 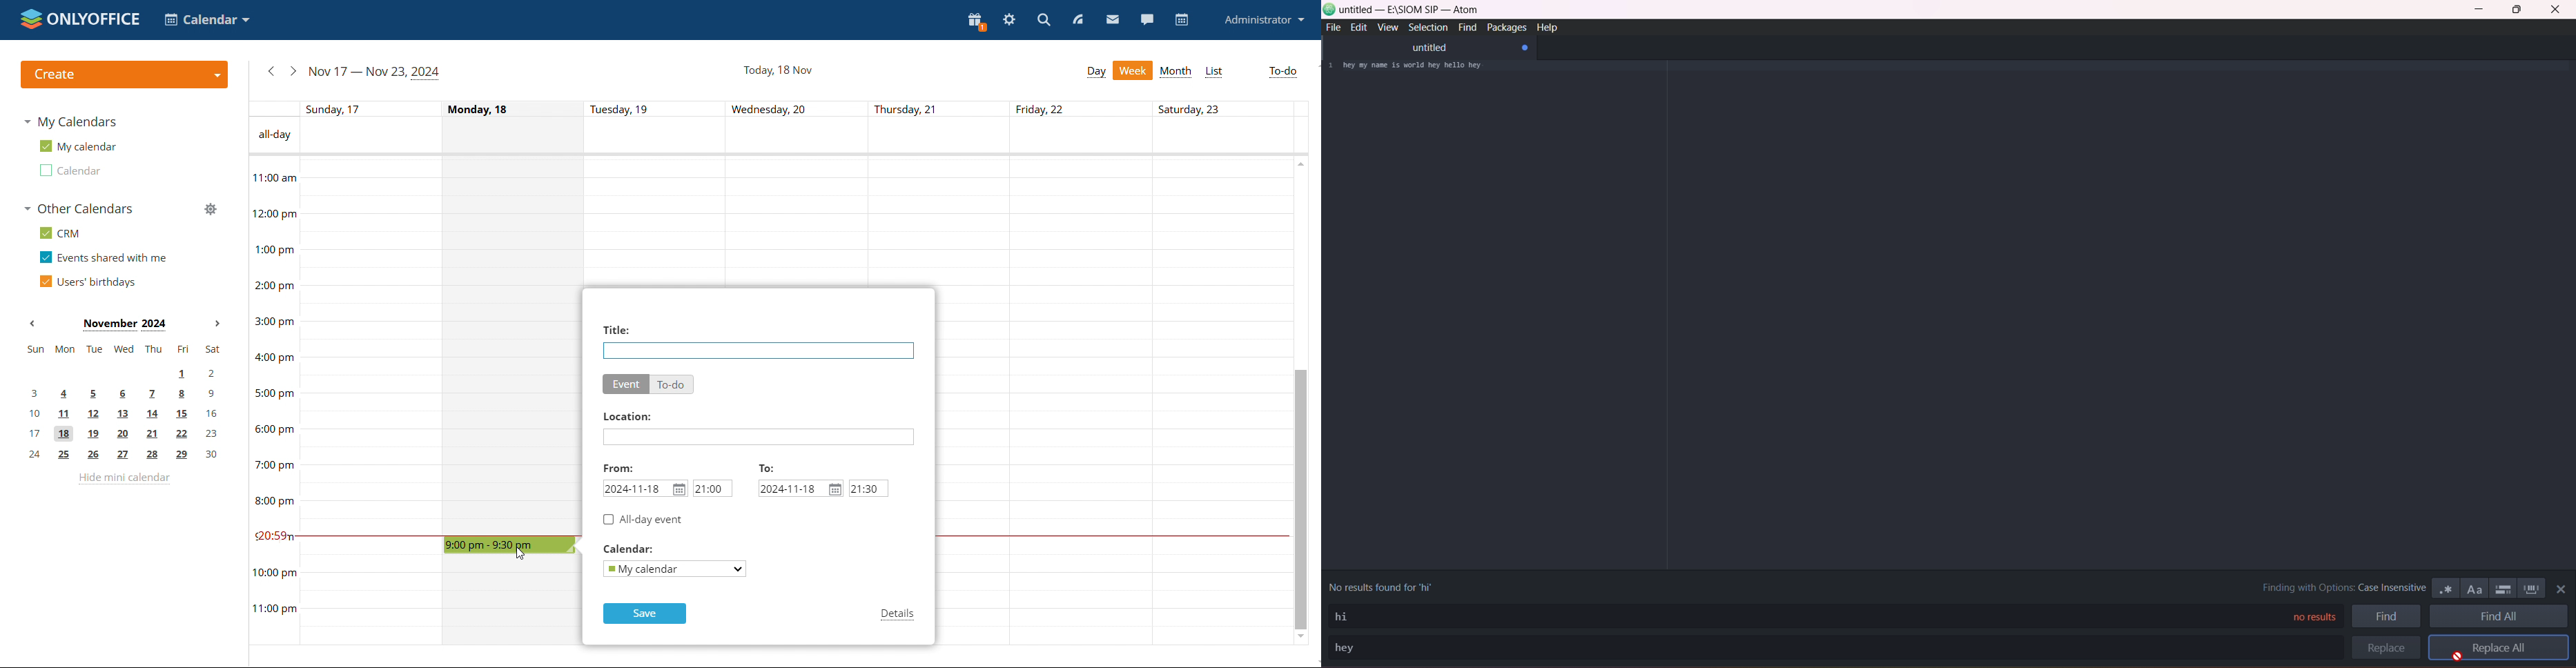 I want to click on replace text, so click(x=1351, y=649).